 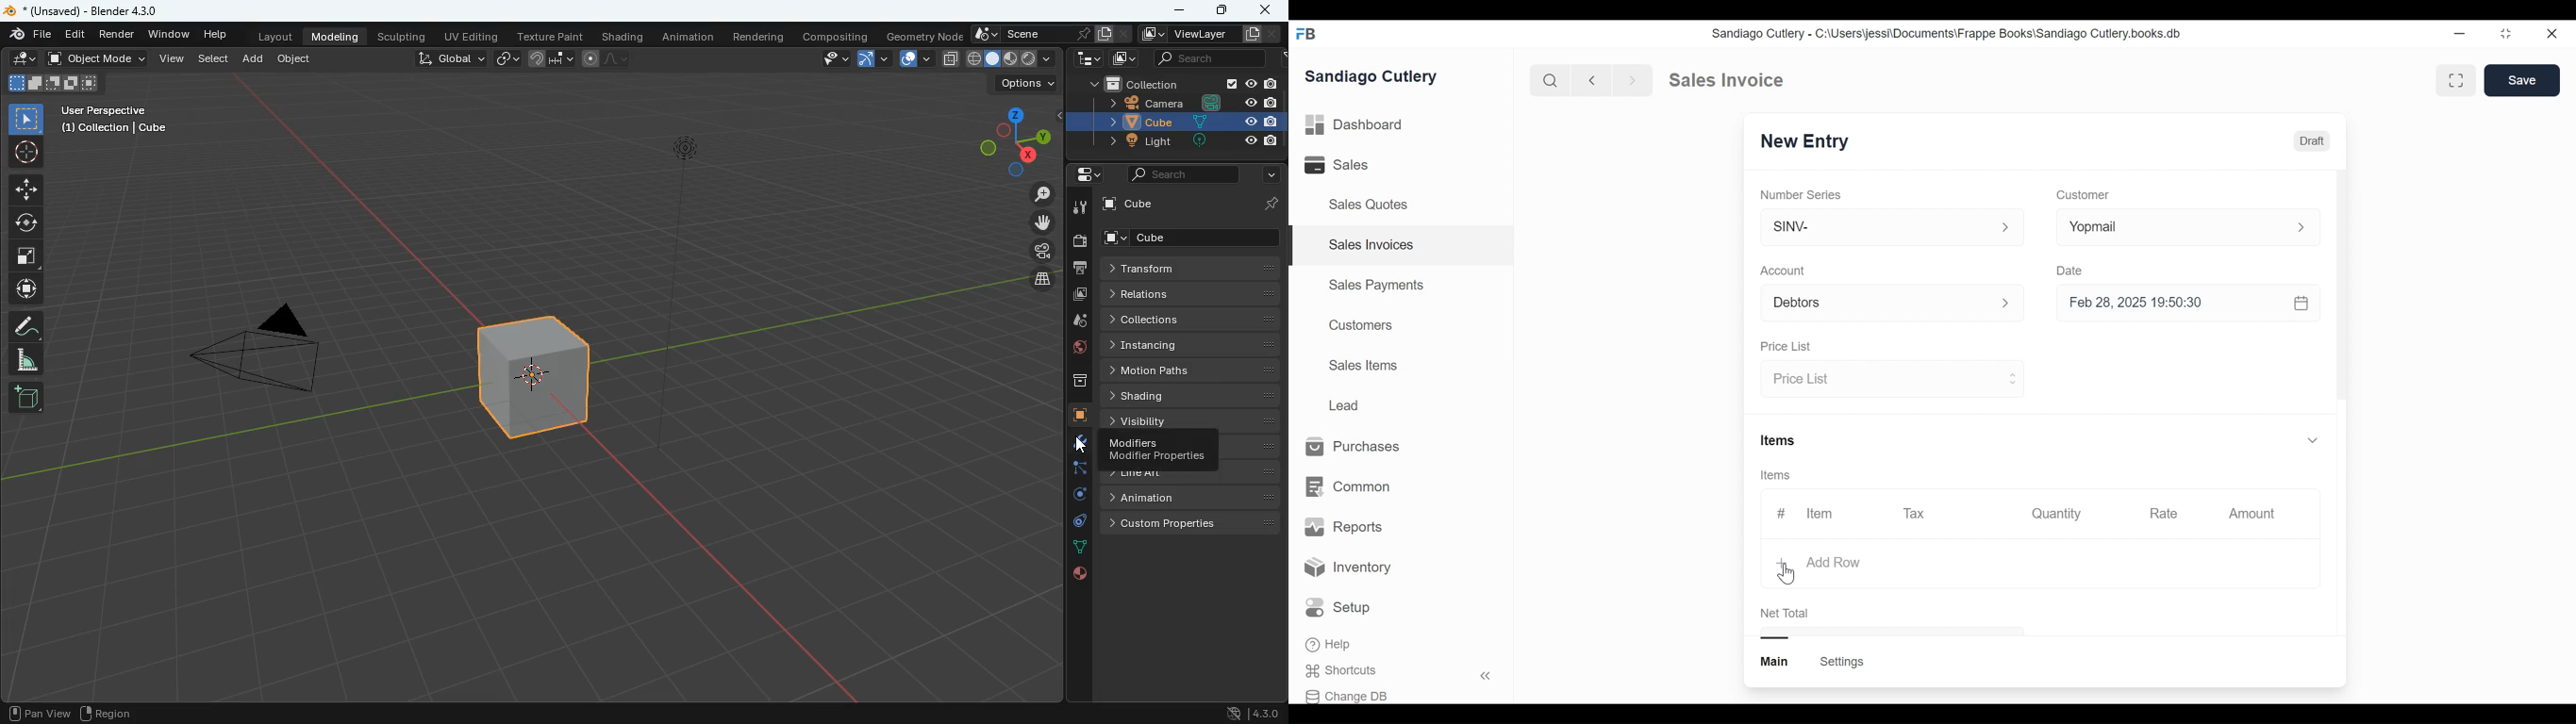 I want to click on line, so click(x=605, y=60).